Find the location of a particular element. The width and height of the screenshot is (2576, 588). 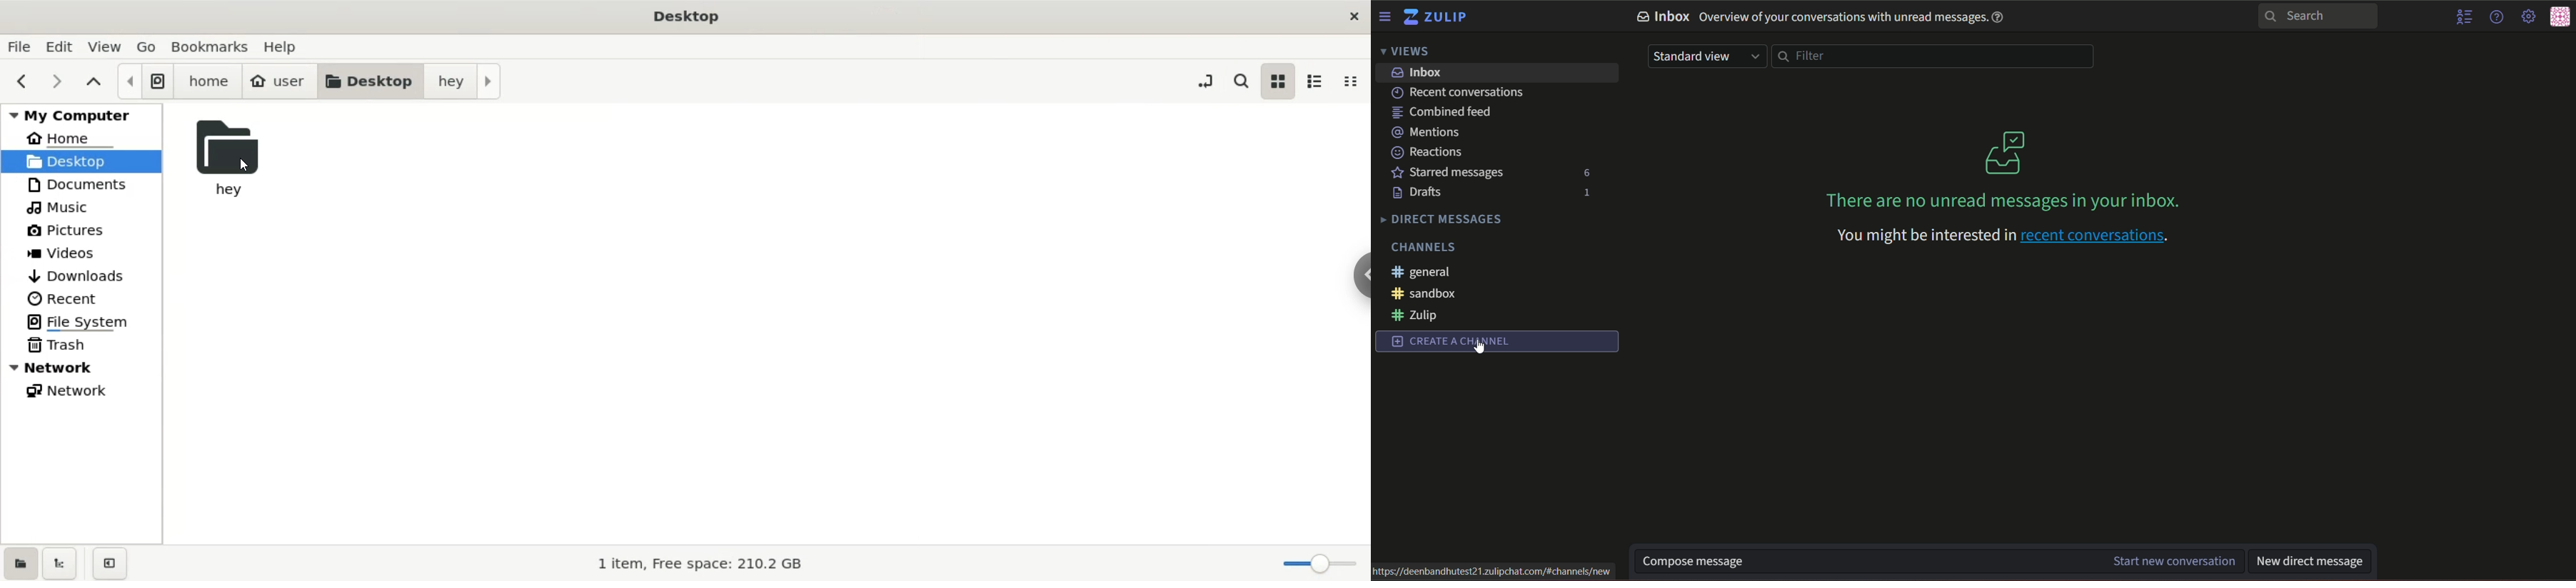

filter is located at coordinates (1934, 57).